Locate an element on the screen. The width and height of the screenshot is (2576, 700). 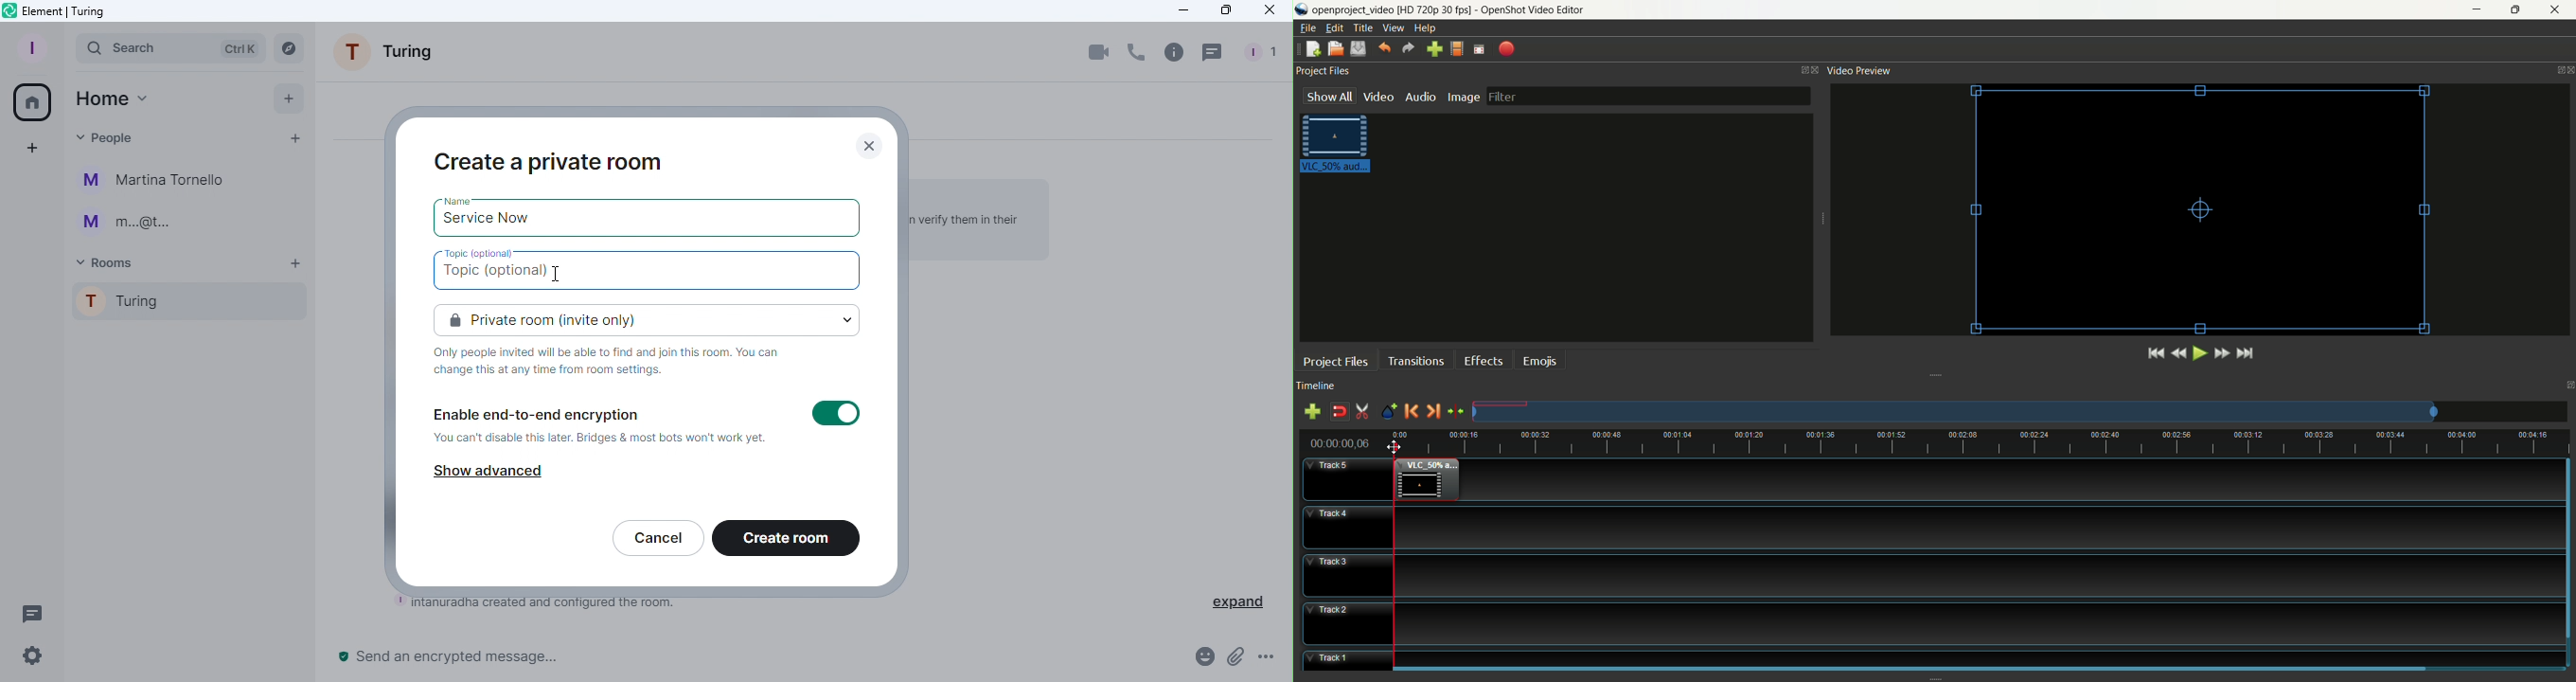
People is located at coordinates (108, 135).